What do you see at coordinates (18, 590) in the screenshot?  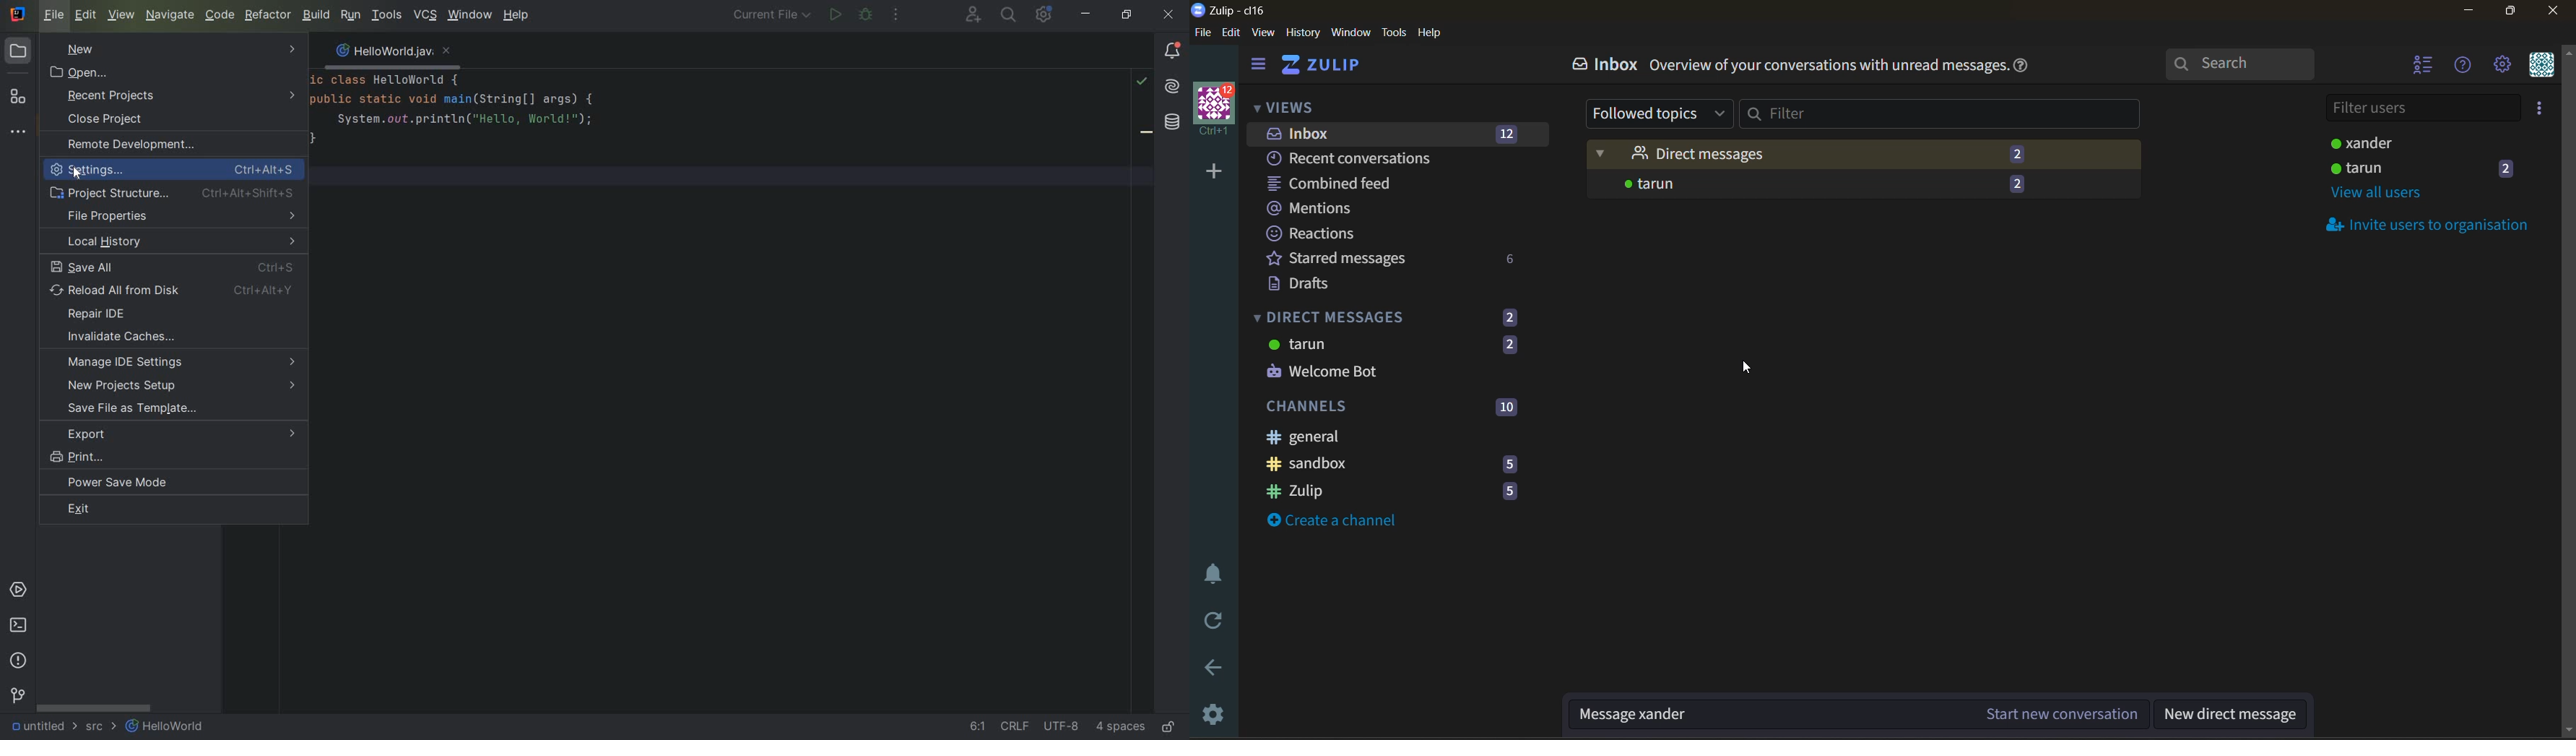 I see `SERVICES` at bounding box center [18, 590].